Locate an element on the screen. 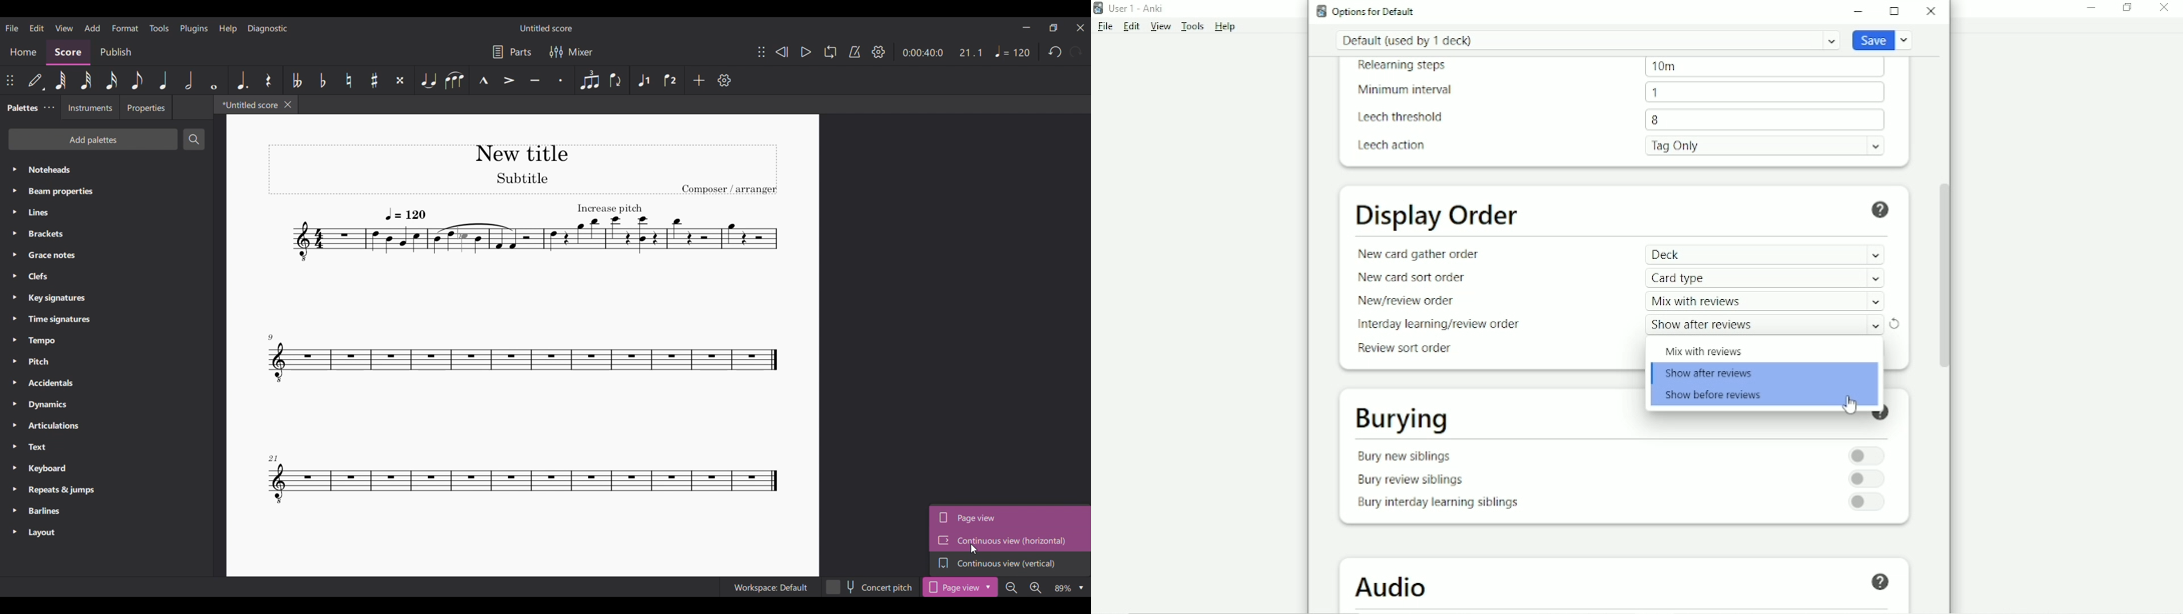 This screenshot has width=2184, height=616. Cursor is located at coordinates (1851, 405).